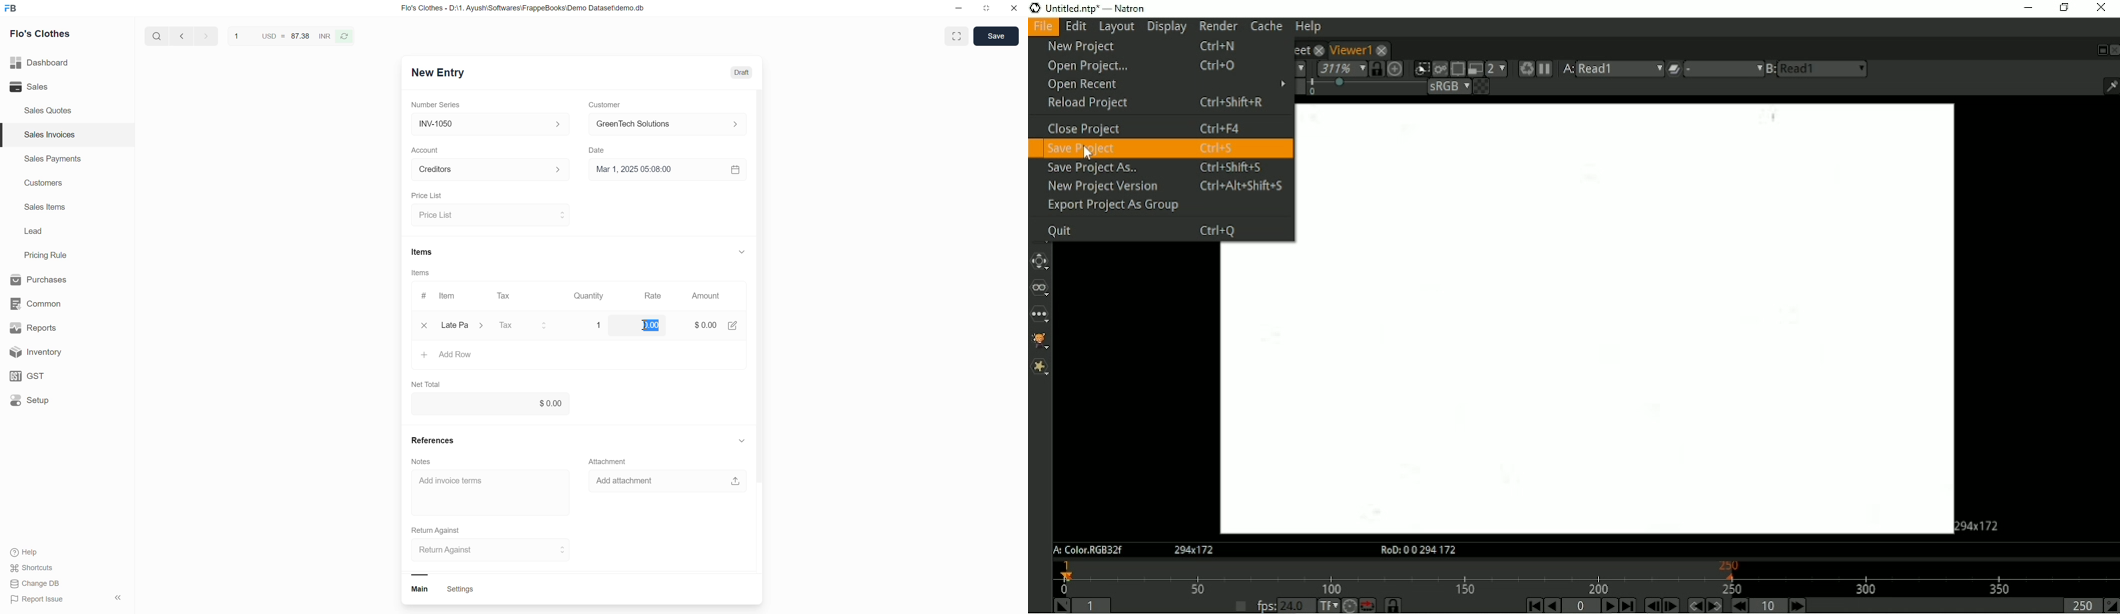  I want to click on Items, so click(421, 274).